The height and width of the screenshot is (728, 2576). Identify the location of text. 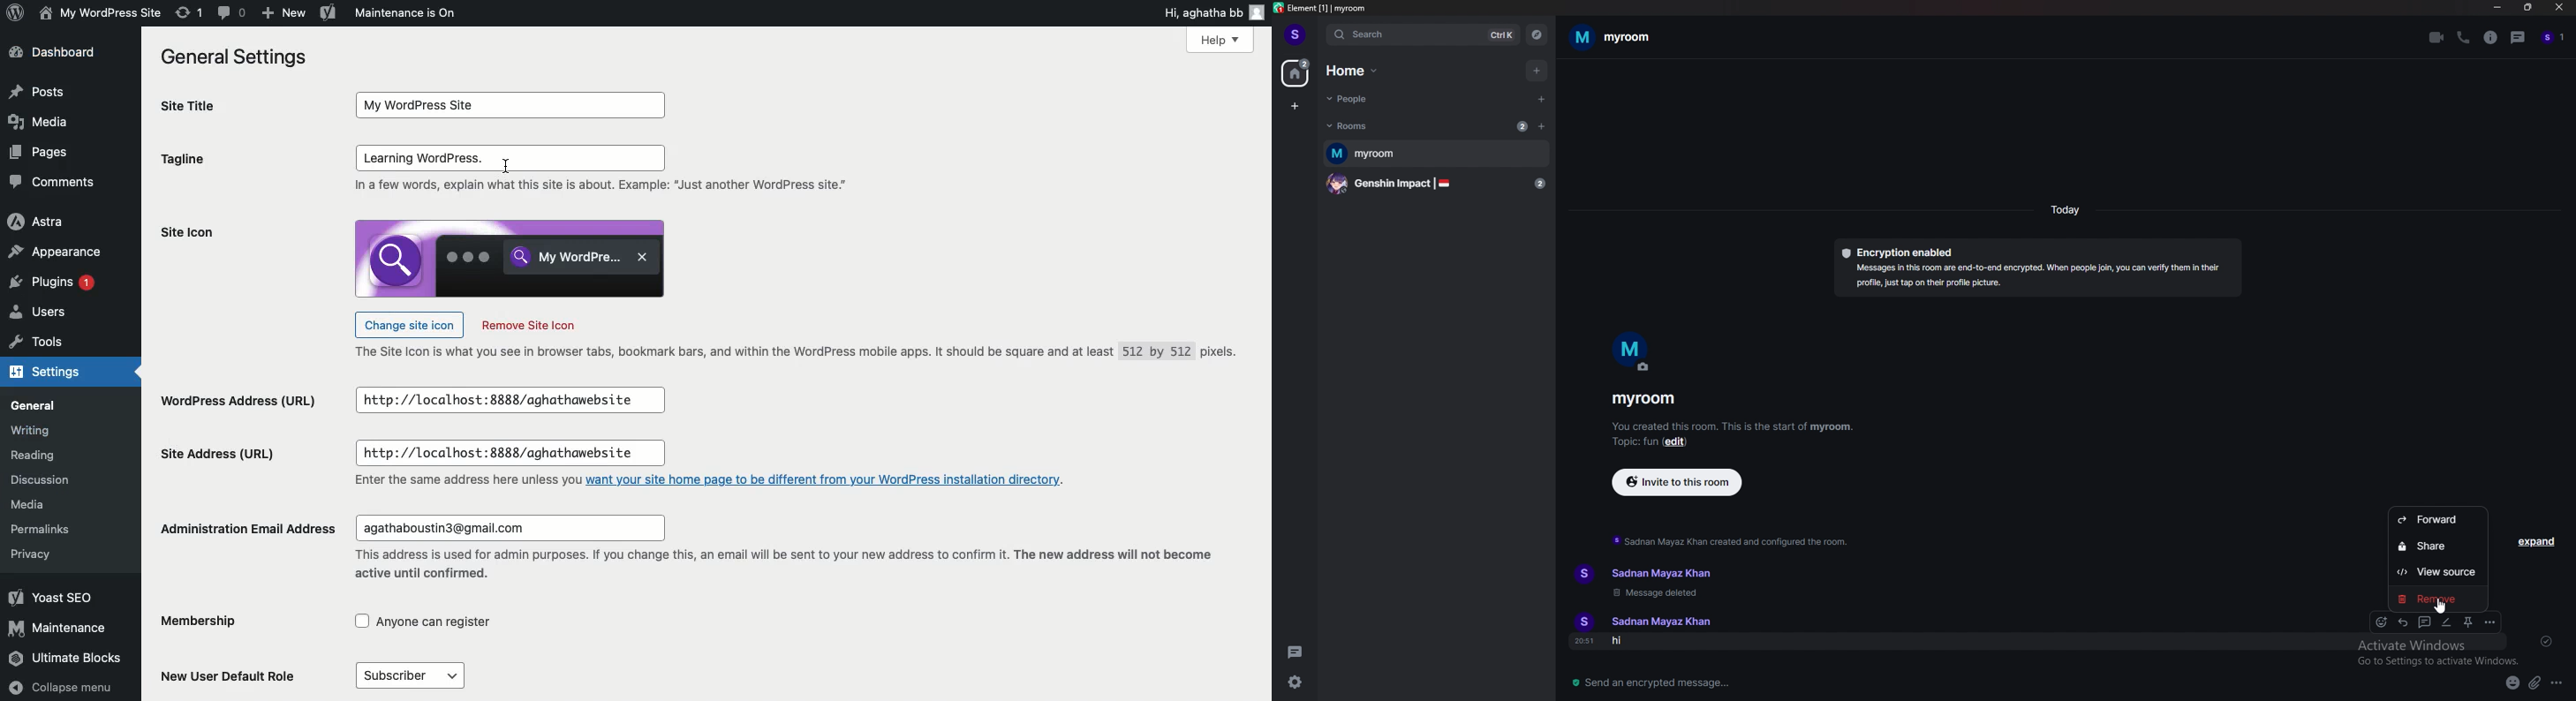
(785, 563).